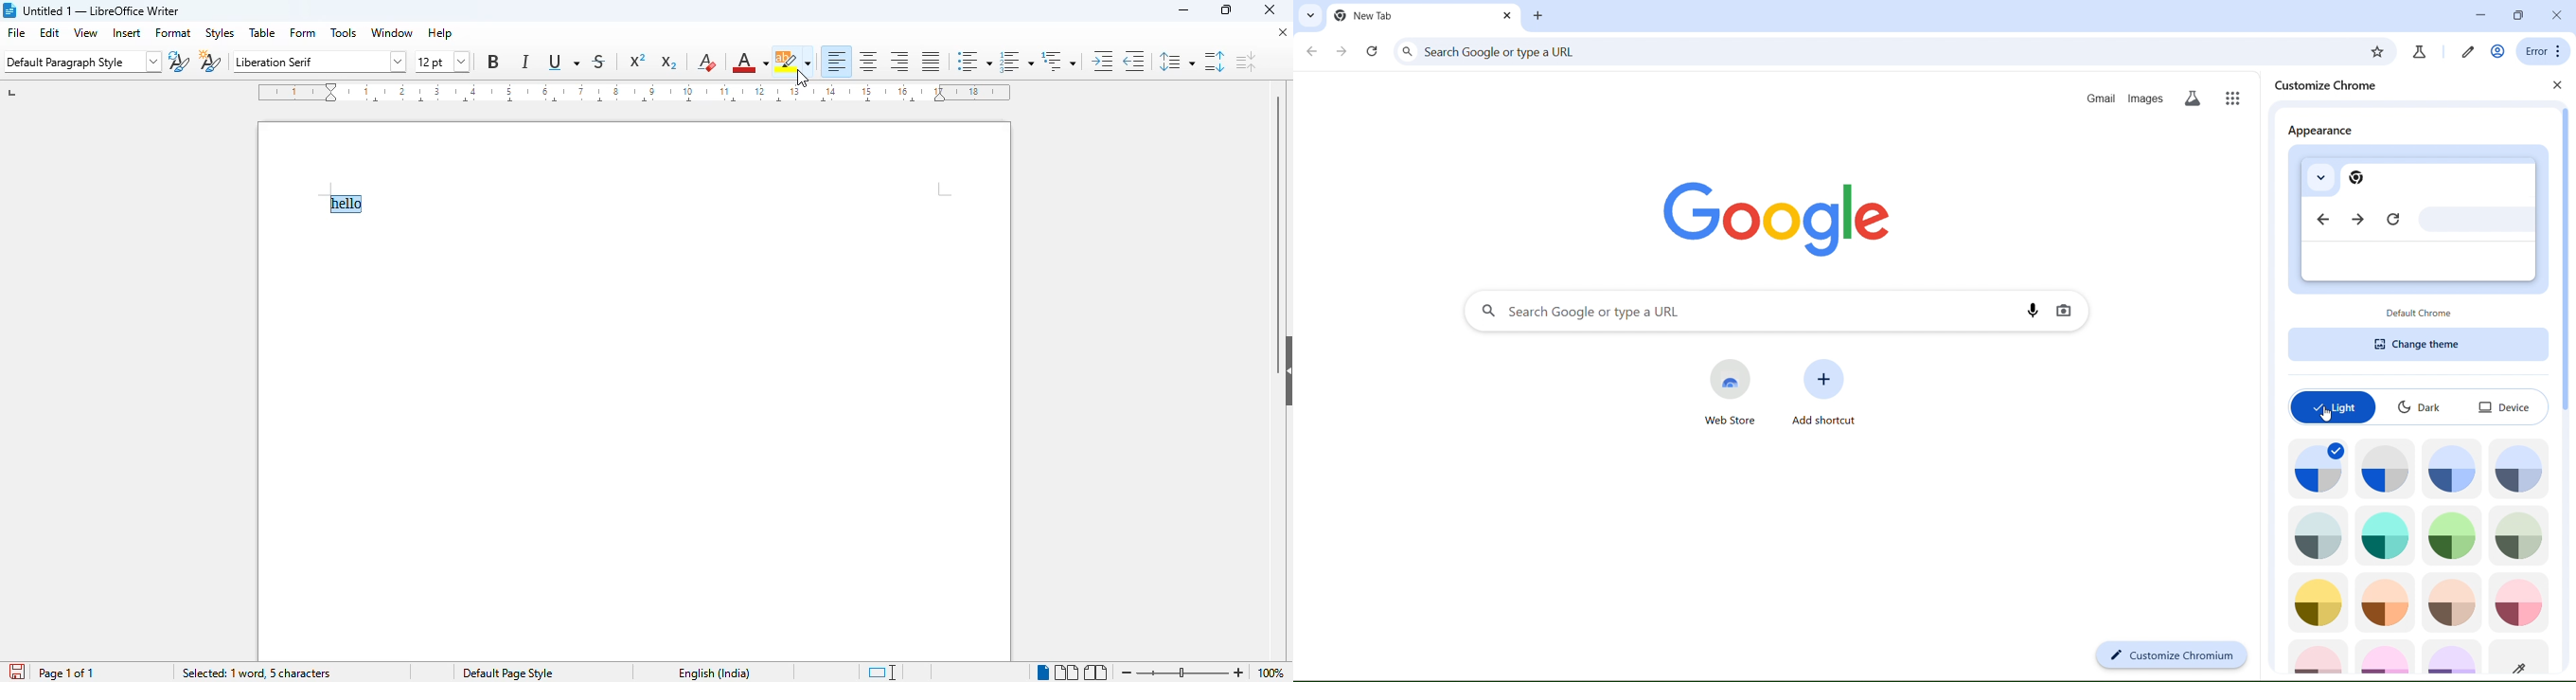  I want to click on increase paragraph spacing, so click(1213, 62).